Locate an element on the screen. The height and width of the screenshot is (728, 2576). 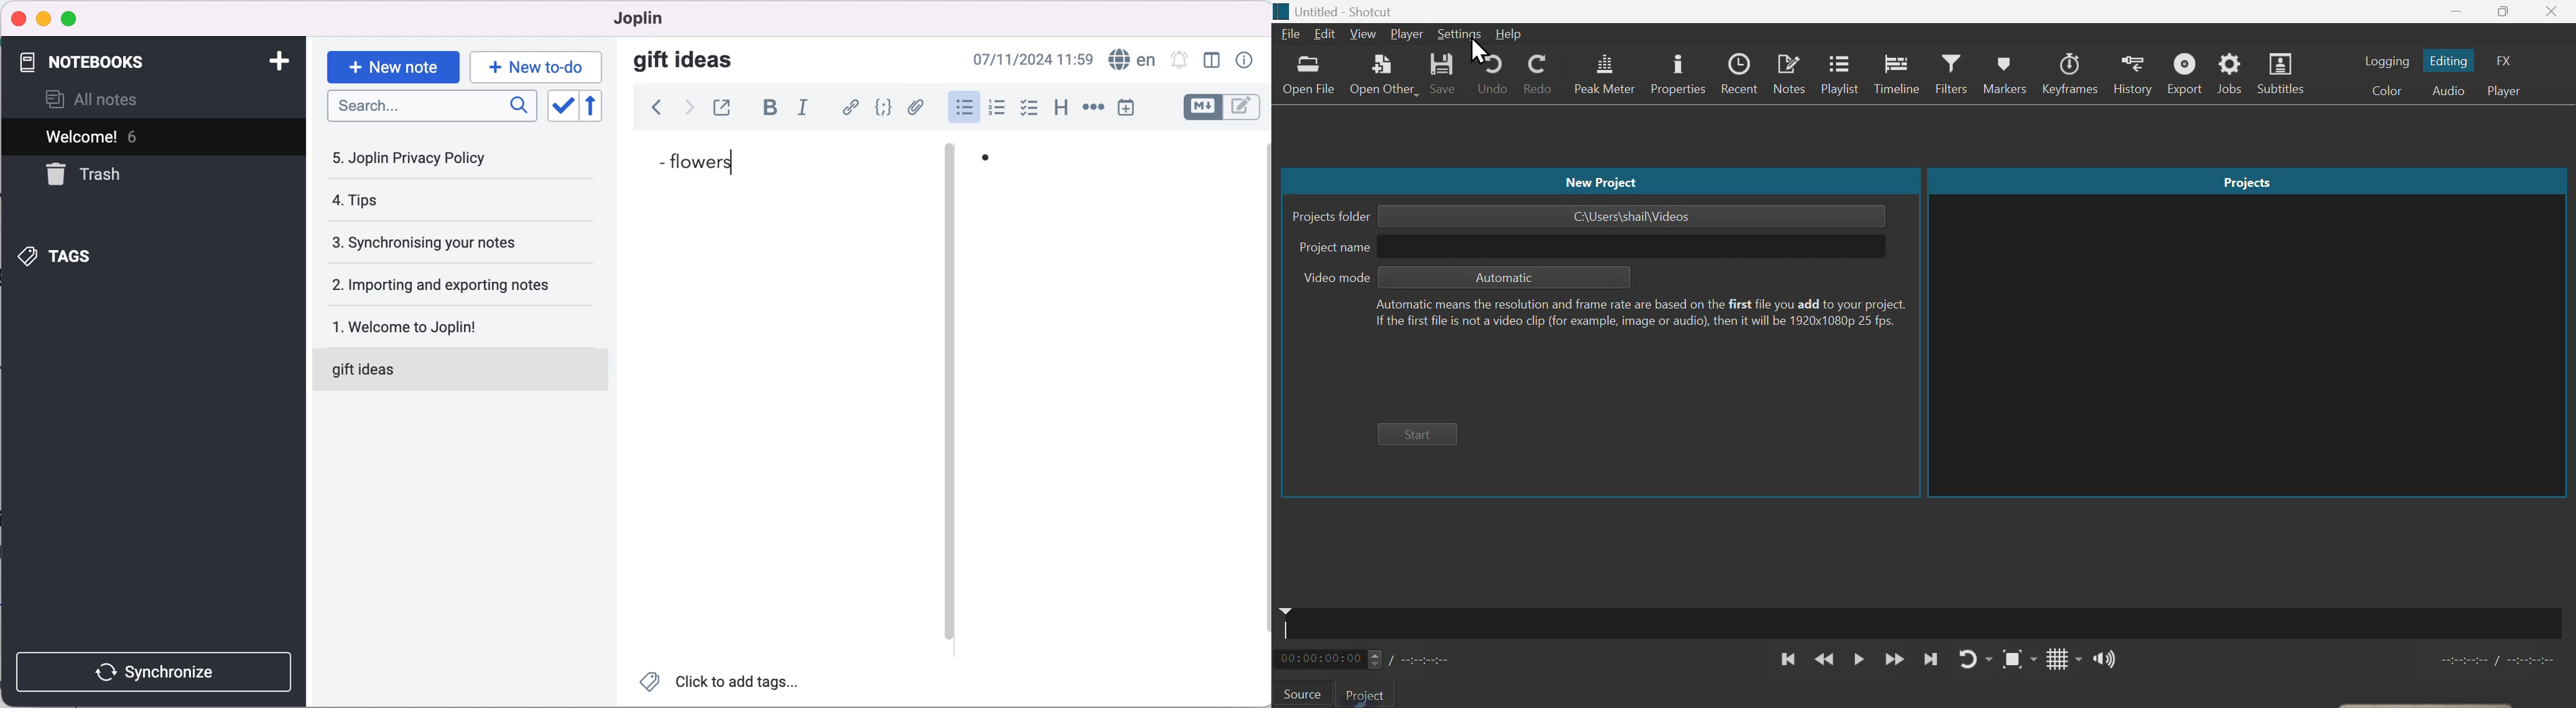
language is located at coordinates (1131, 60).